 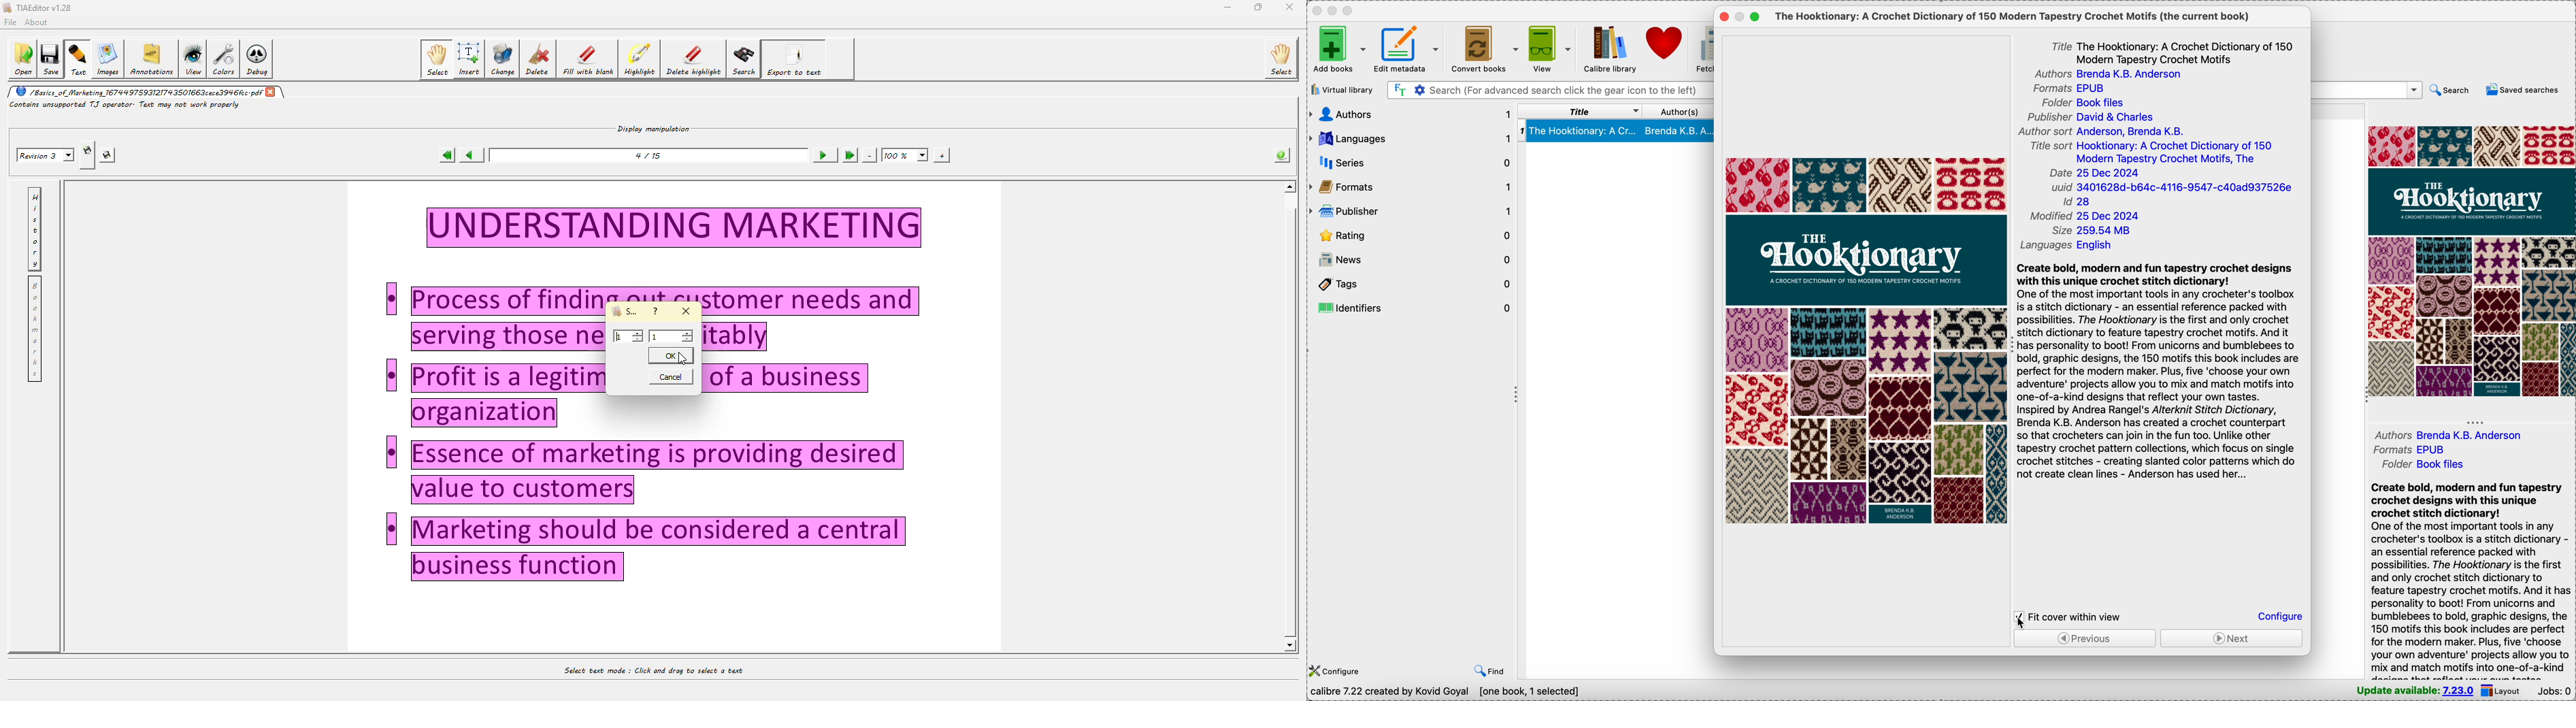 What do you see at coordinates (2104, 131) in the screenshot?
I see `author sort` at bounding box center [2104, 131].